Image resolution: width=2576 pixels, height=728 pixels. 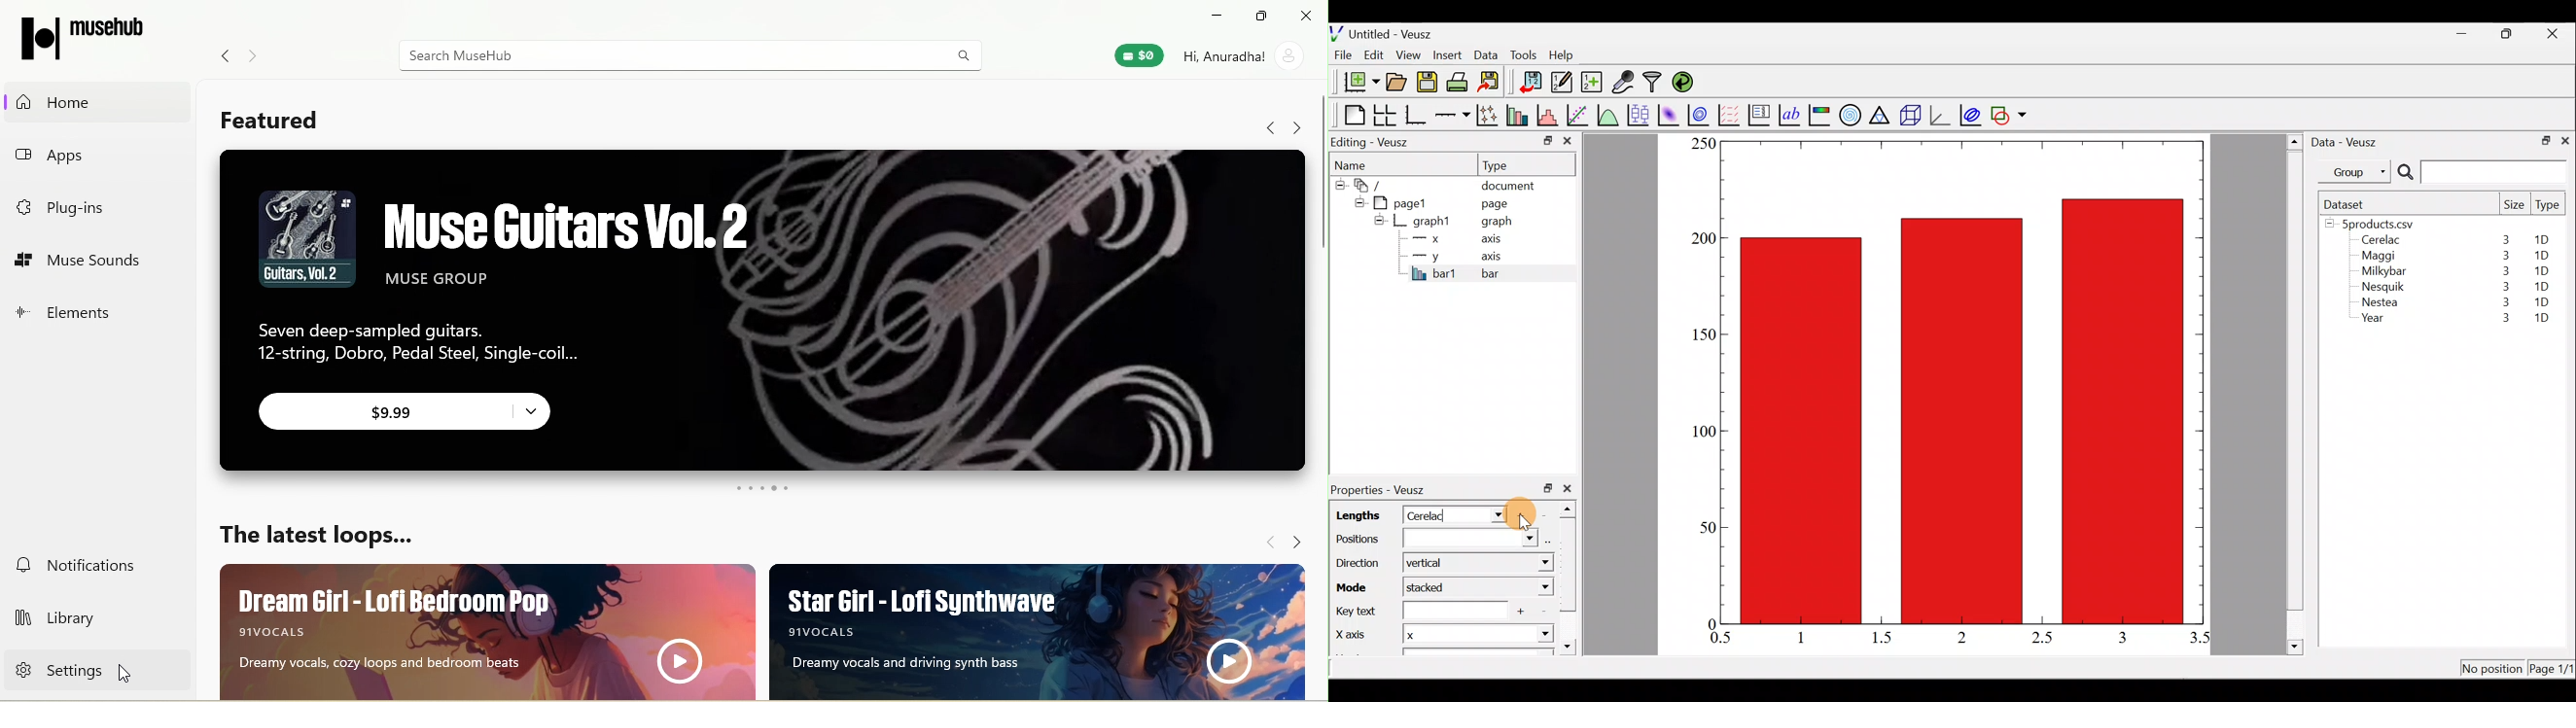 What do you see at coordinates (1848, 113) in the screenshot?
I see `Polar graph` at bounding box center [1848, 113].